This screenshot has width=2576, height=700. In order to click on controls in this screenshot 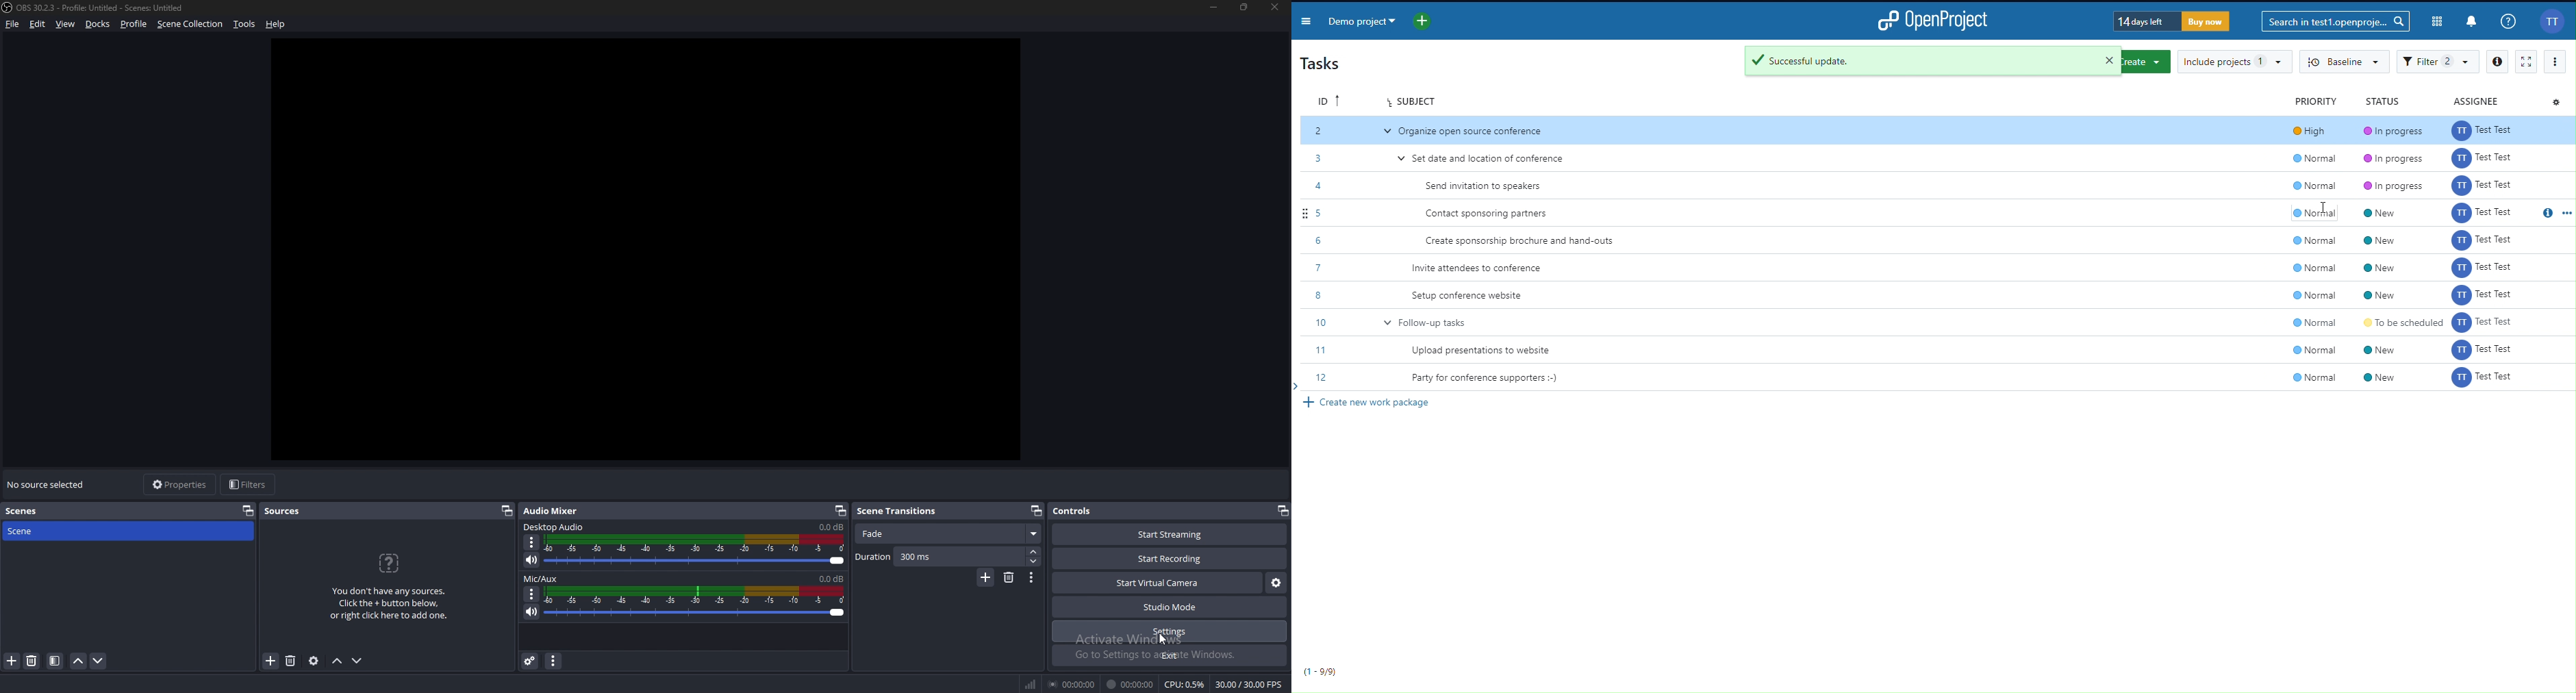, I will do `click(1079, 510)`.